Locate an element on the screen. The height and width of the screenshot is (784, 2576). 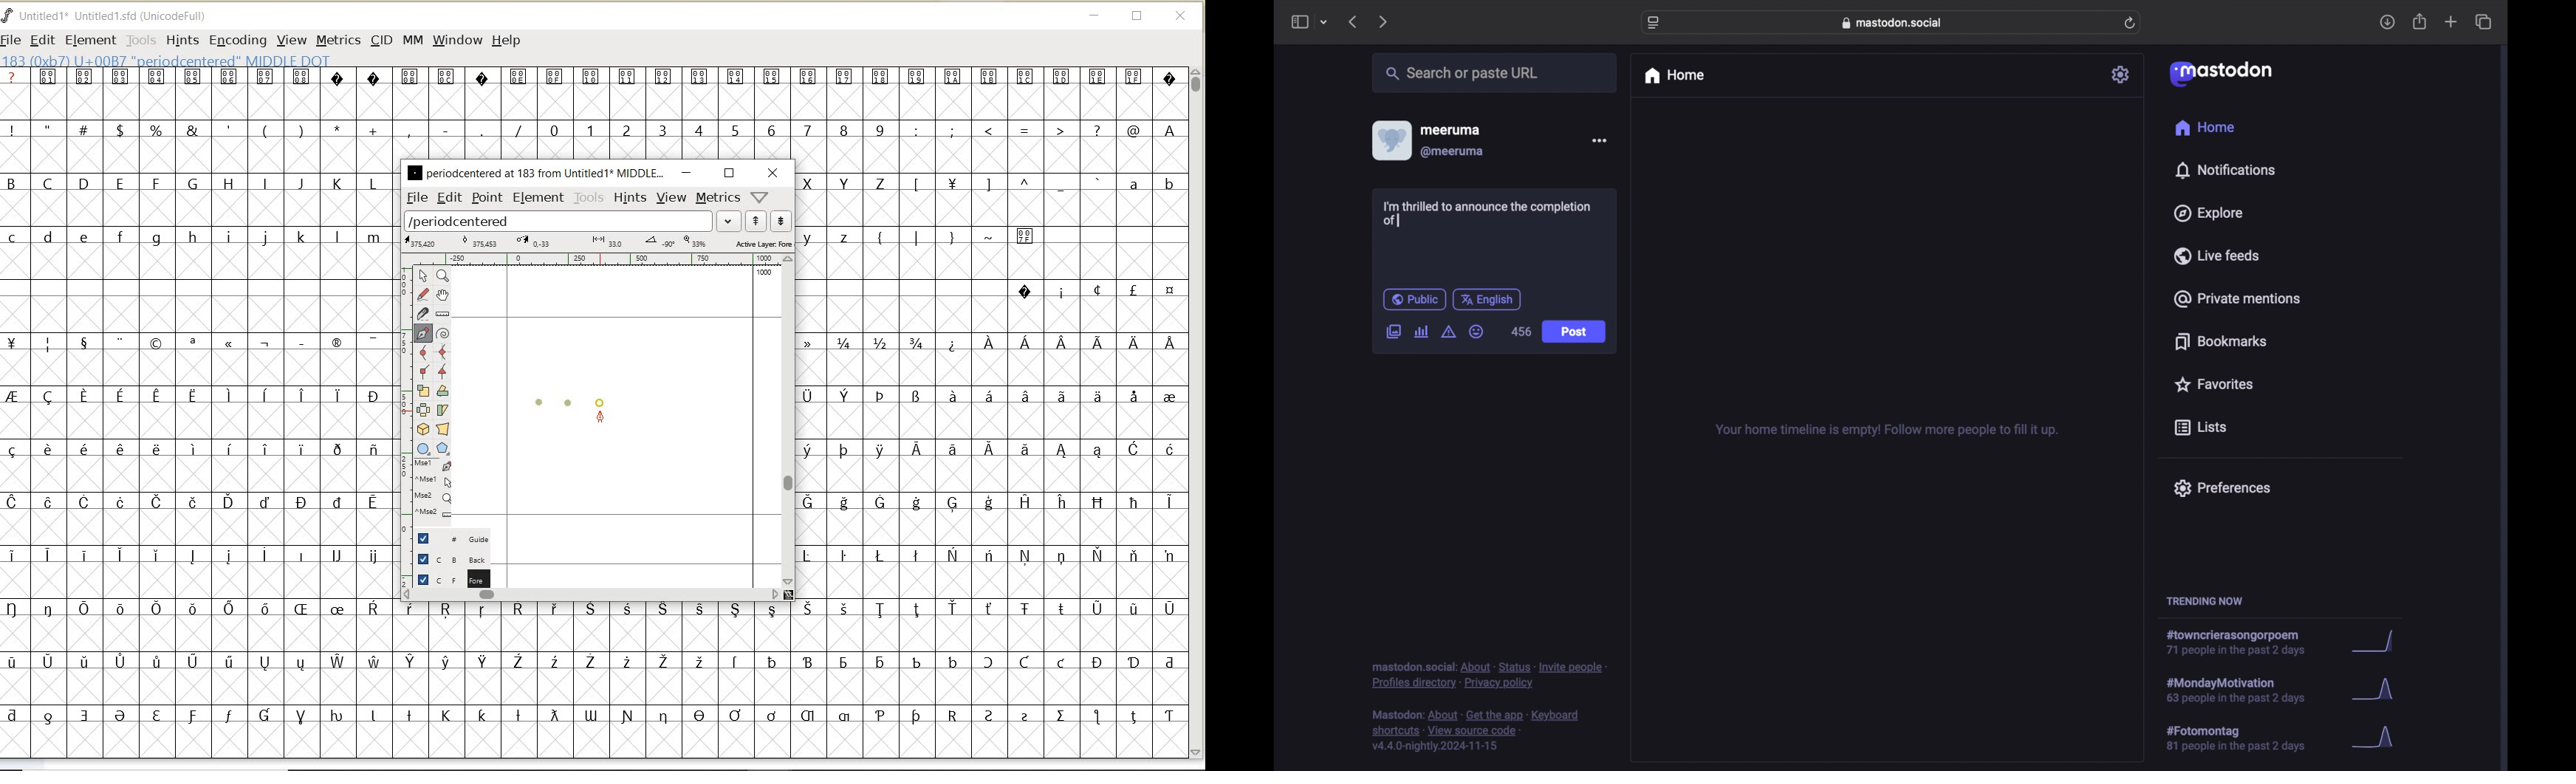
english is located at coordinates (1487, 301).